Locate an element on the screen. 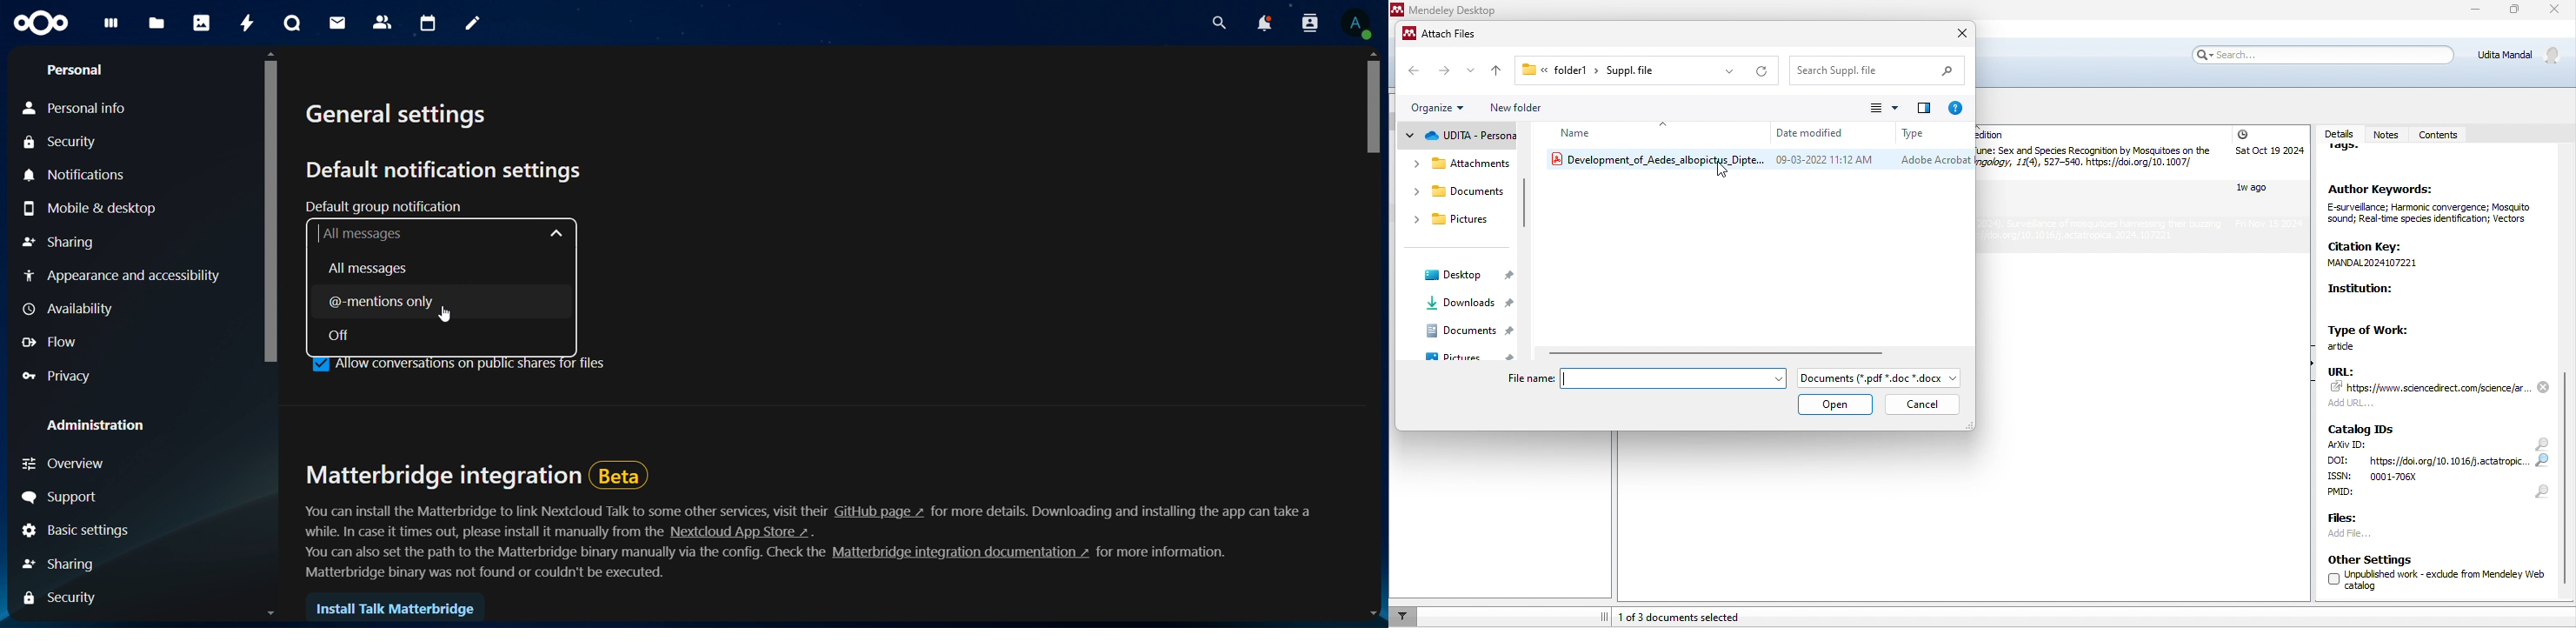 The height and width of the screenshot is (644, 2576). activity is located at coordinates (247, 20).